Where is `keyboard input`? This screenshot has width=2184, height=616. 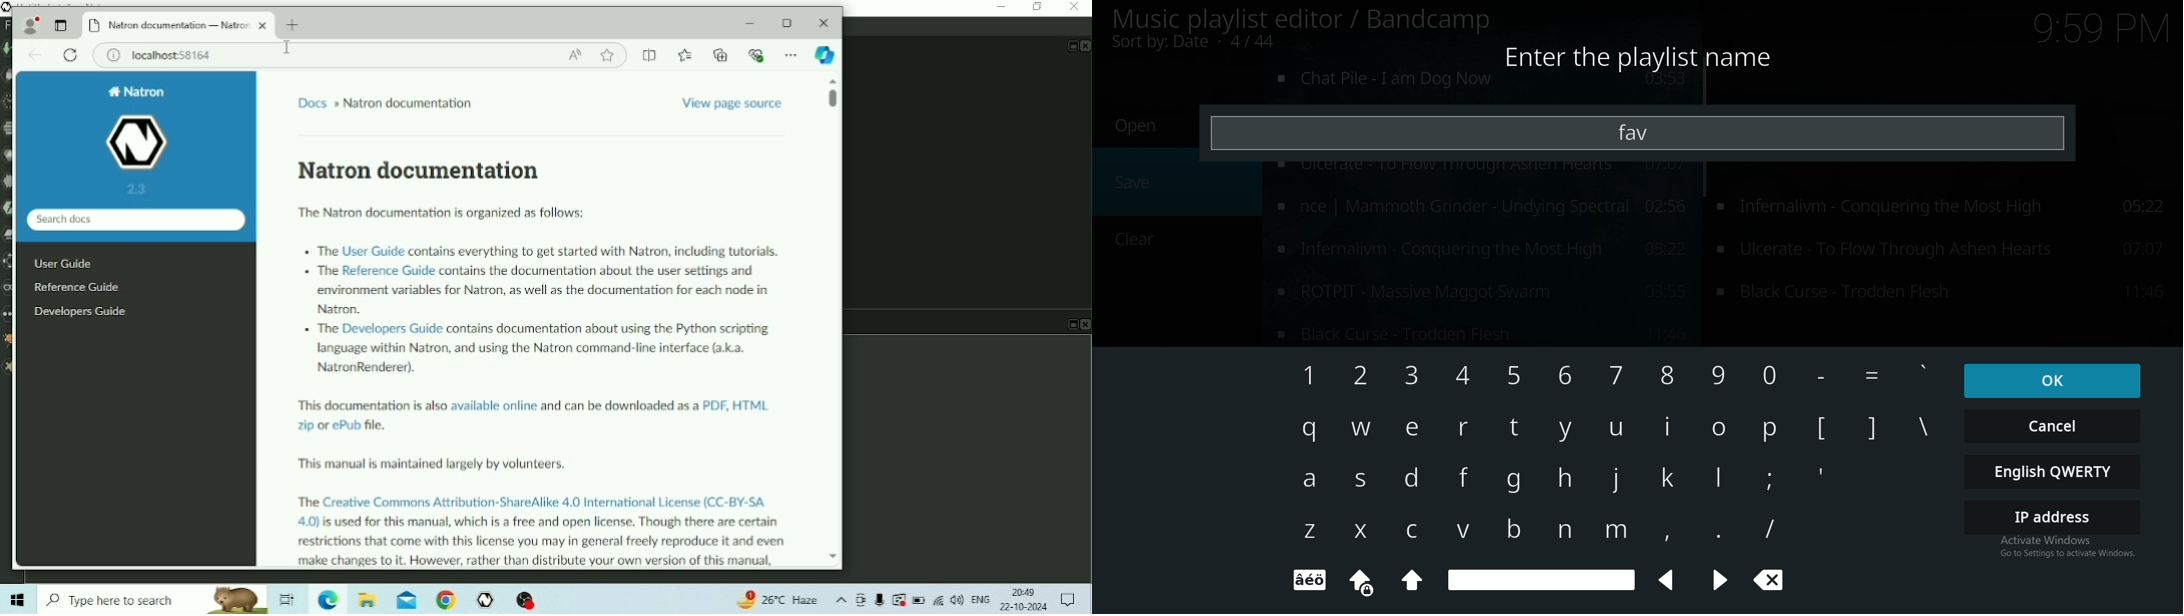 keyboard input is located at coordinates (1425, 533).